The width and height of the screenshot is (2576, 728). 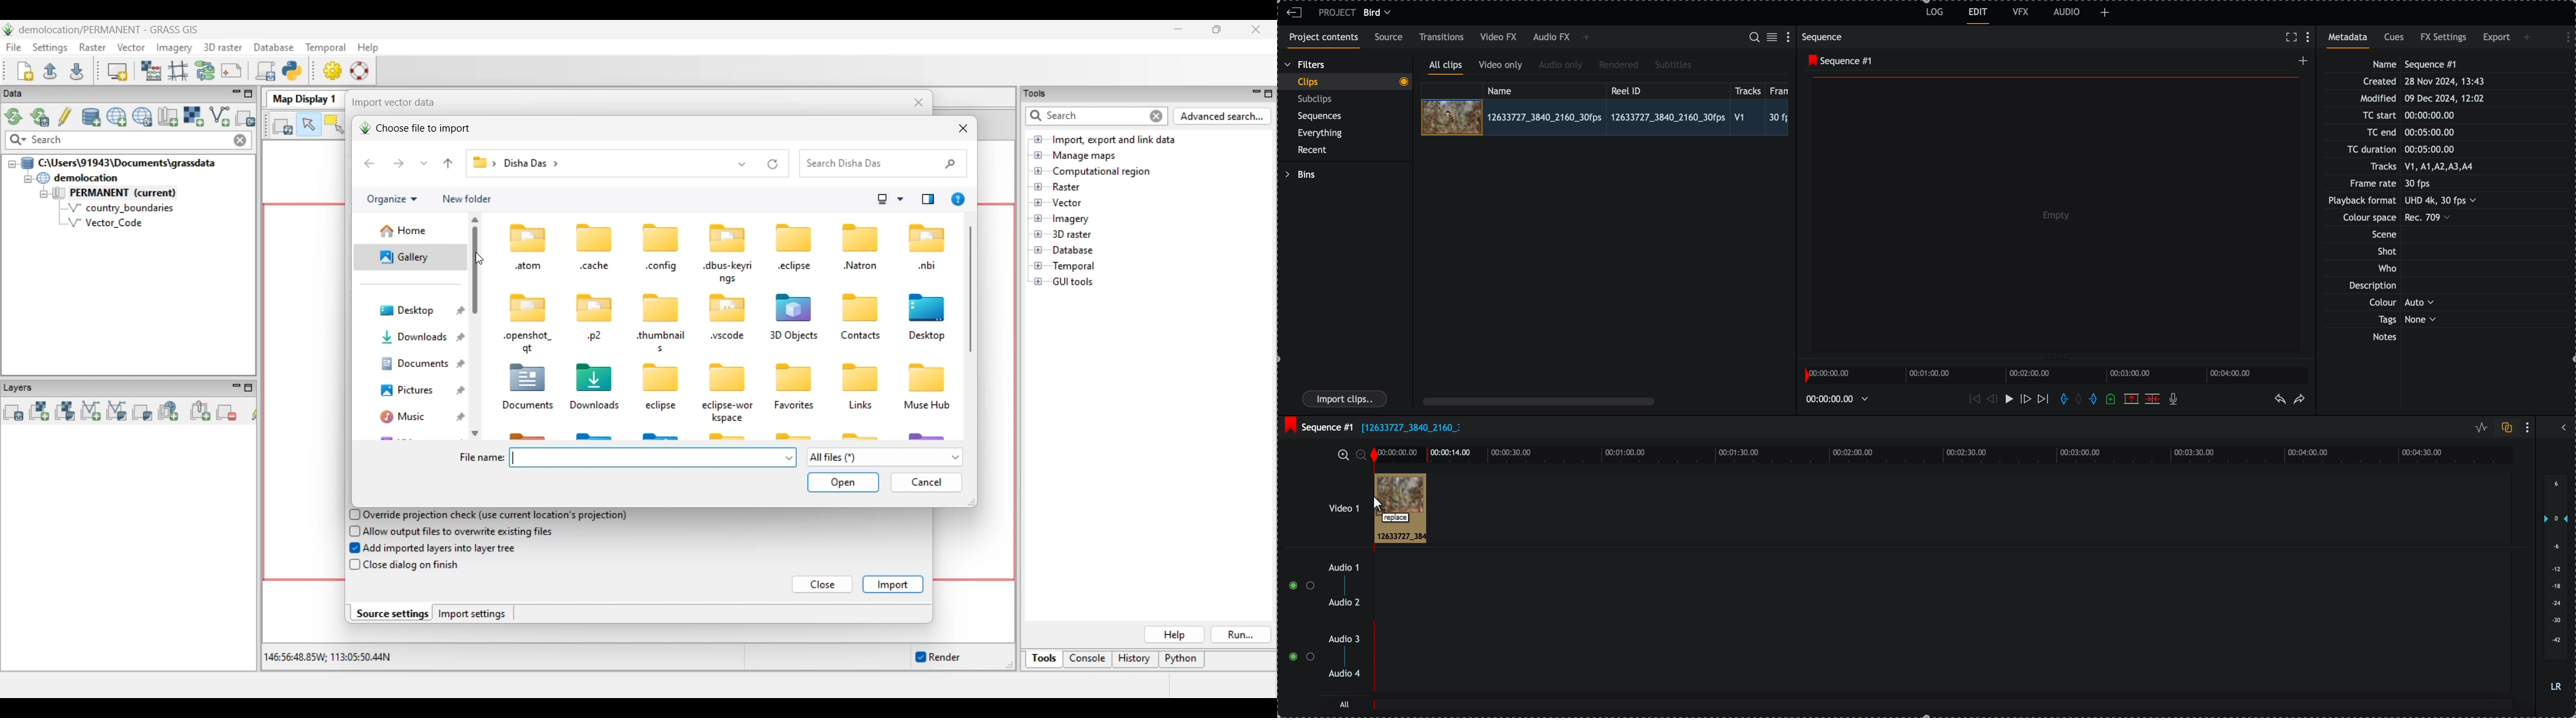 I want to click on add panel, so click(x=2105, y=12).